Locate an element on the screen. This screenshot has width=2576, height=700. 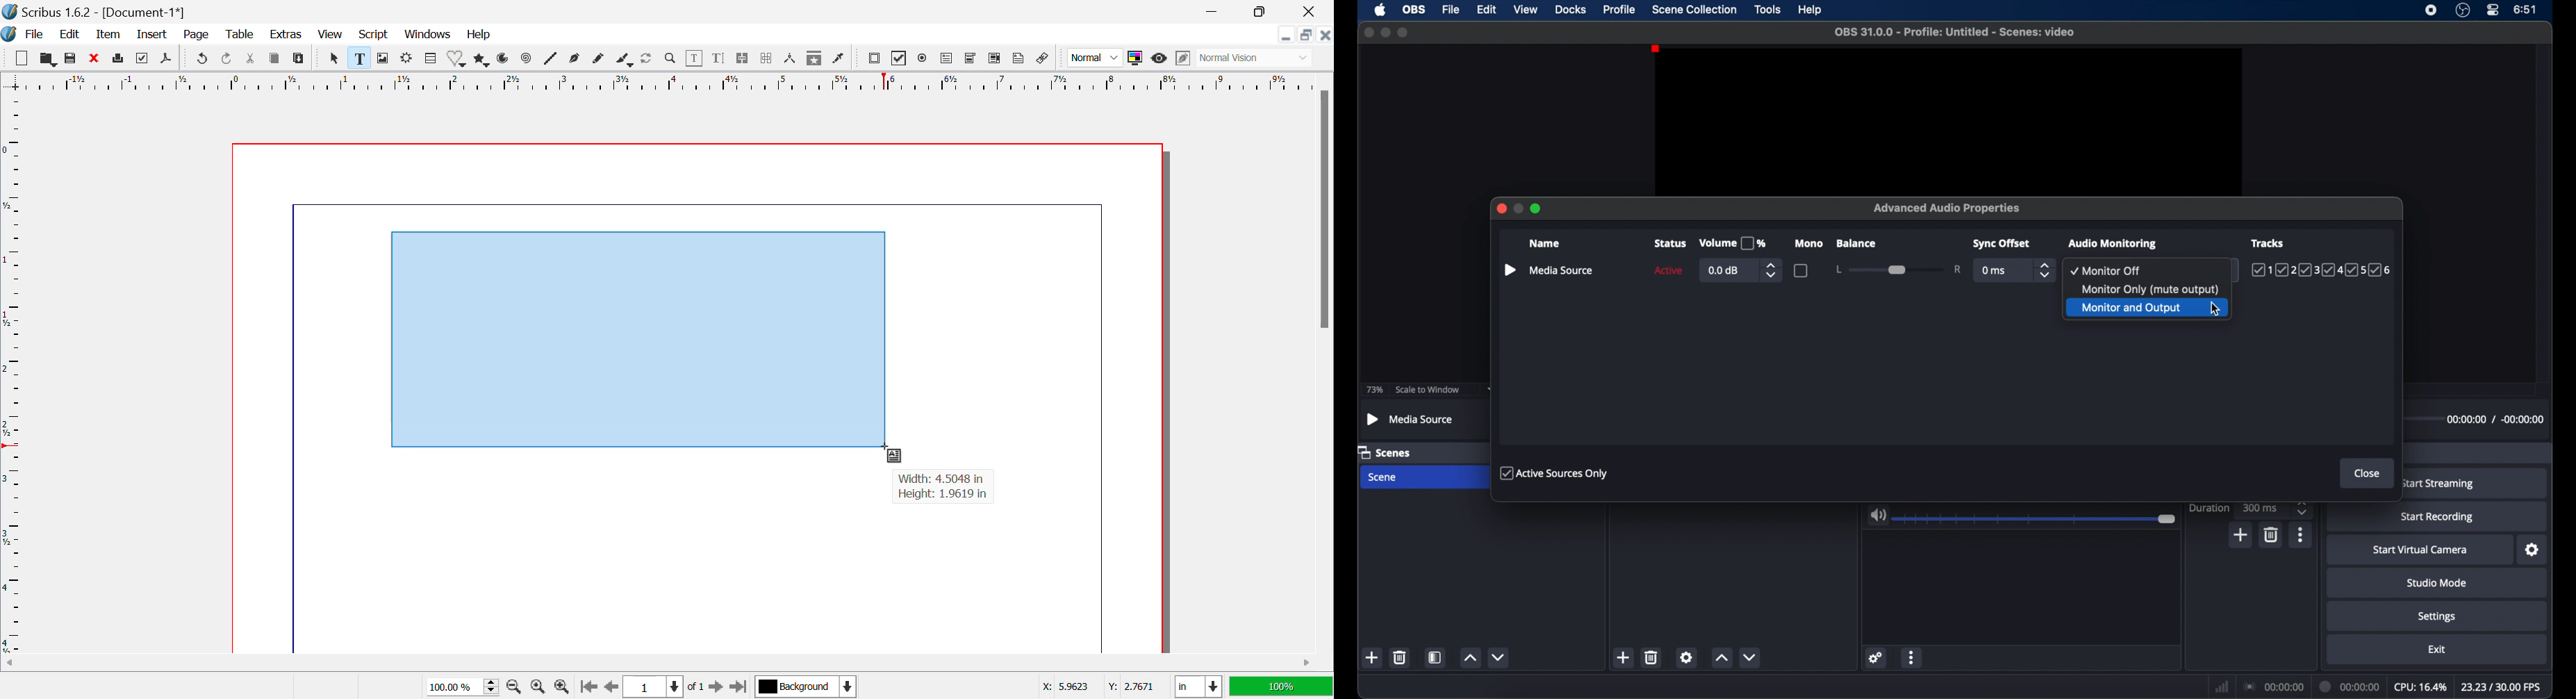
Restore Down is located at coordinates (1288, 35).